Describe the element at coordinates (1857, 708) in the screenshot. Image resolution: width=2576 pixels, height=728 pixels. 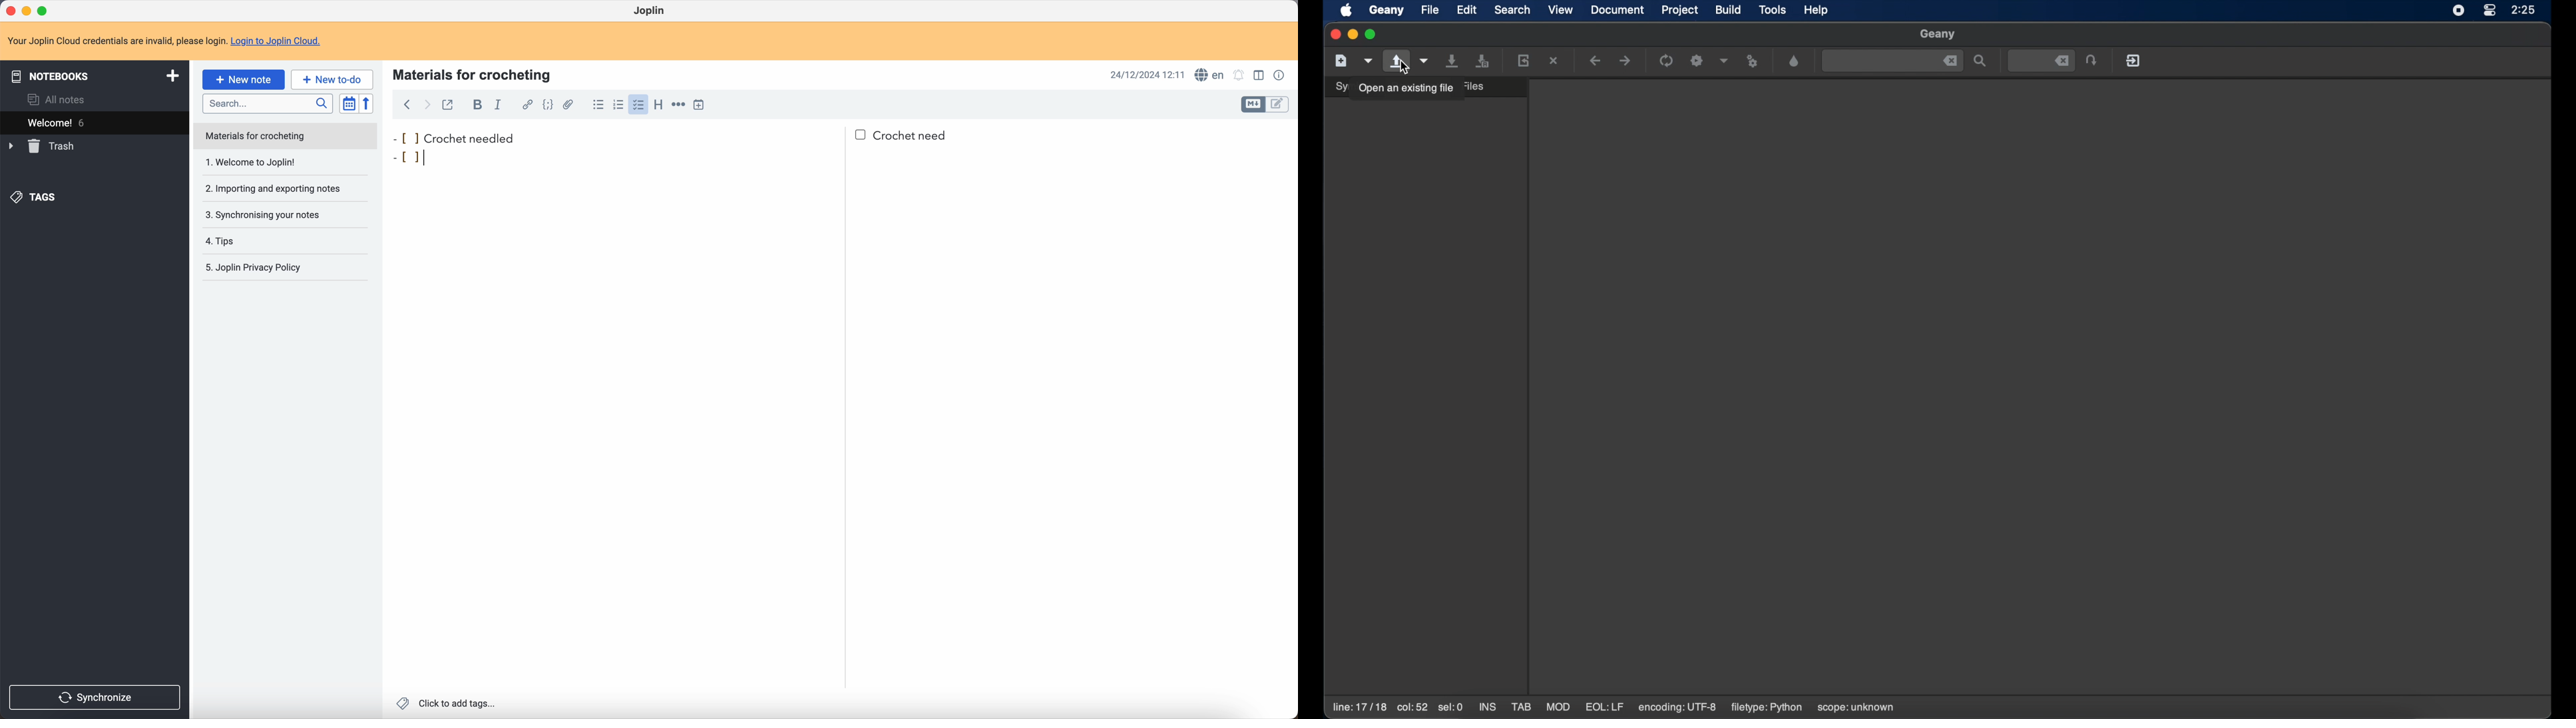
I see `scope: unknown` at that location.